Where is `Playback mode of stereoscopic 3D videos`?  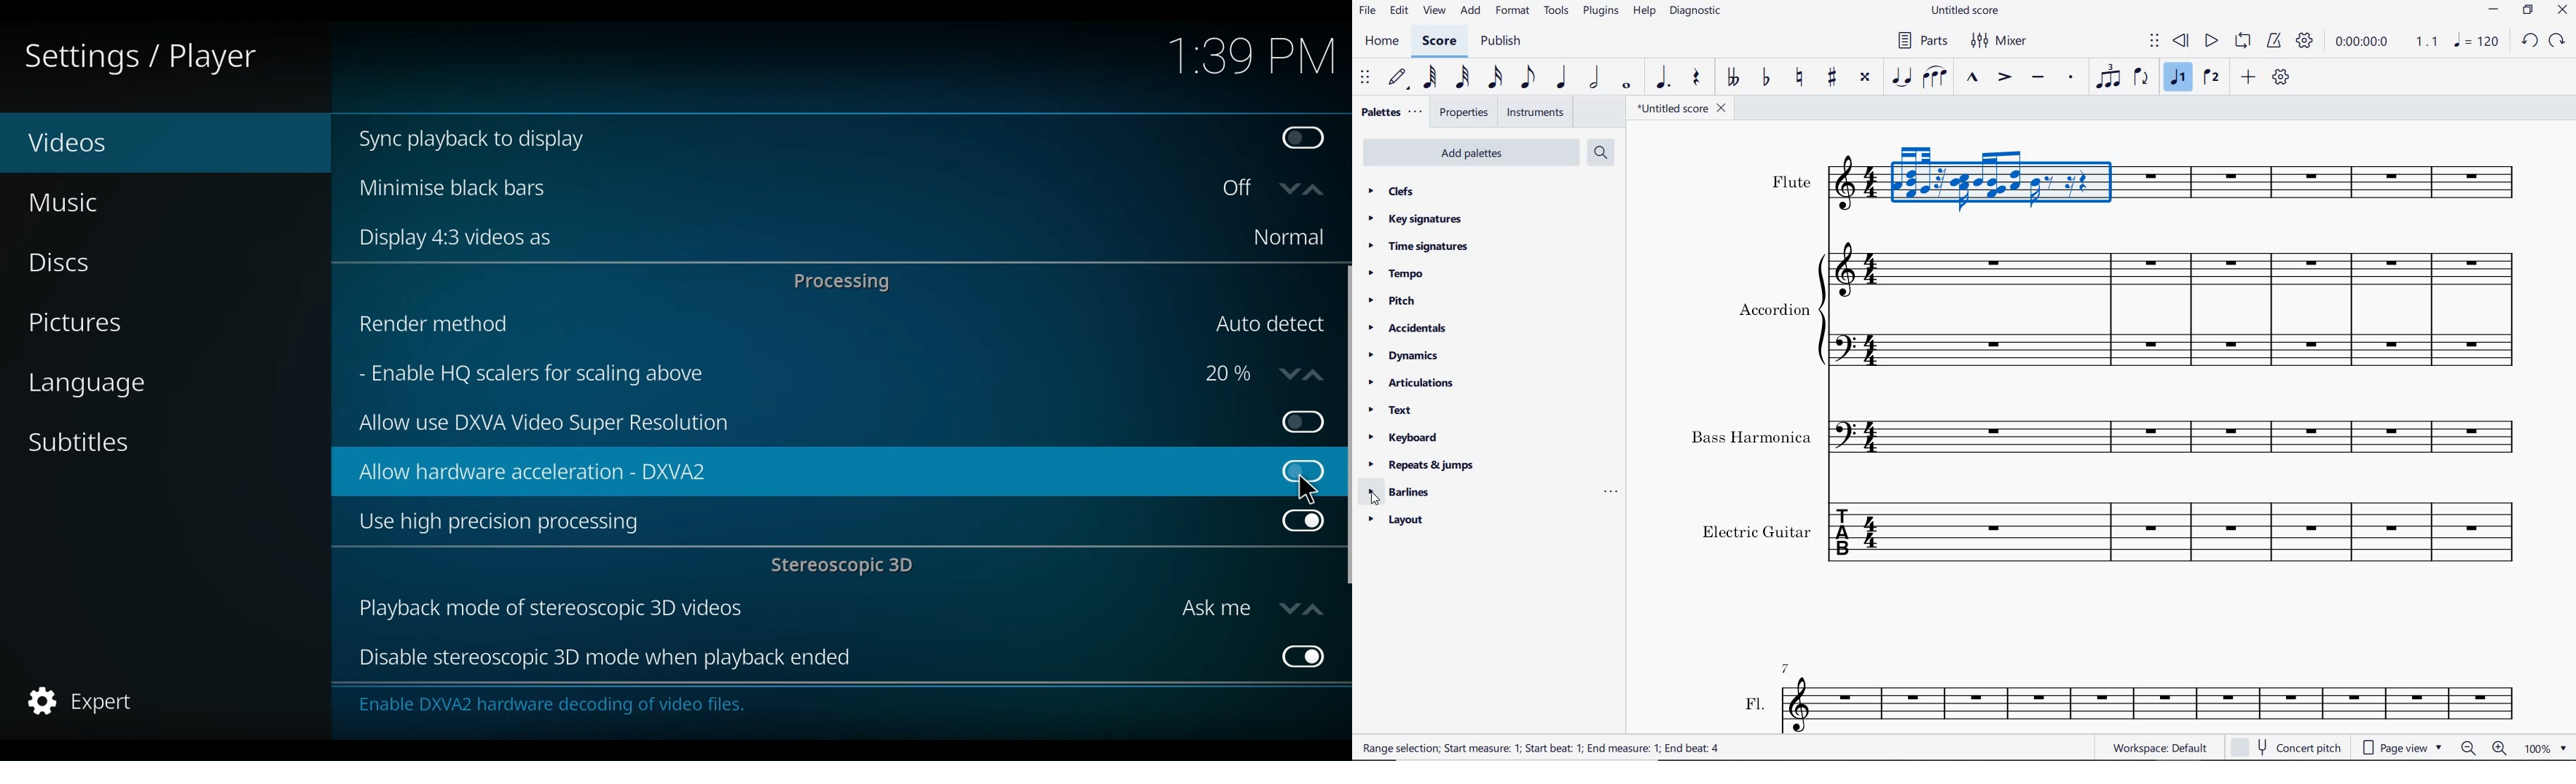
Playback mode of stereoscopic 3D videos is located at coordinates (759, 610).